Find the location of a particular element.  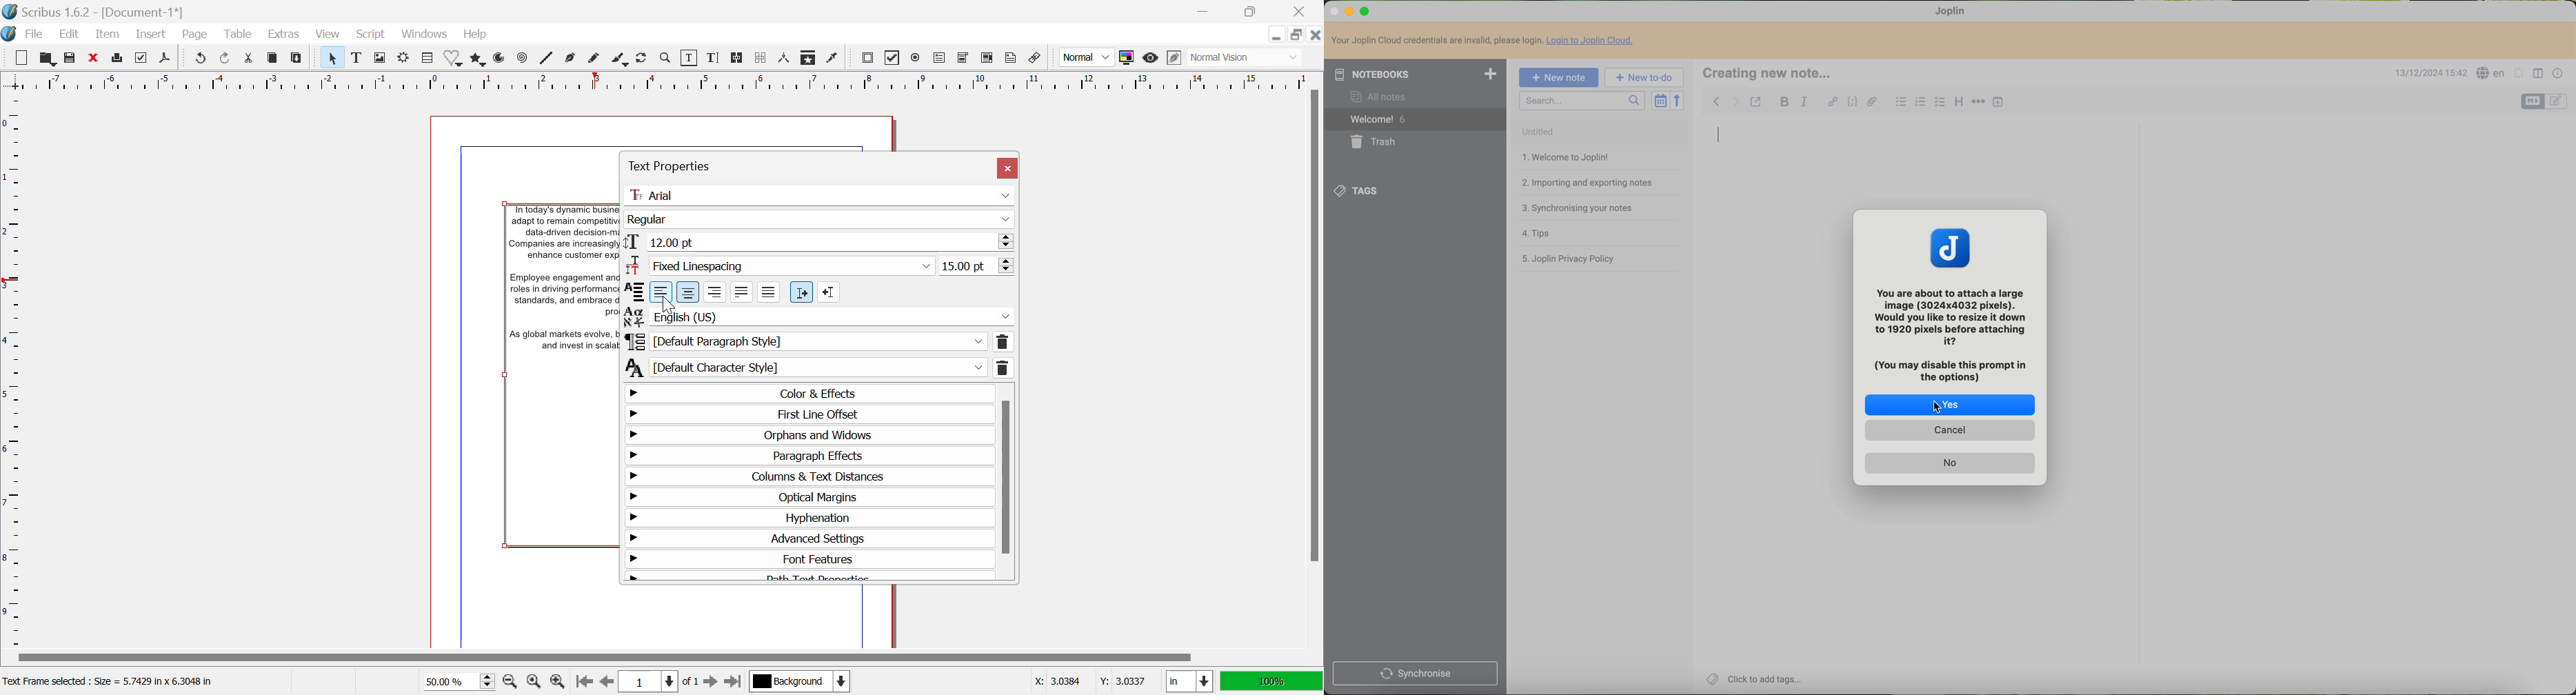

click on attach file is located at coordinates (1873, 106).